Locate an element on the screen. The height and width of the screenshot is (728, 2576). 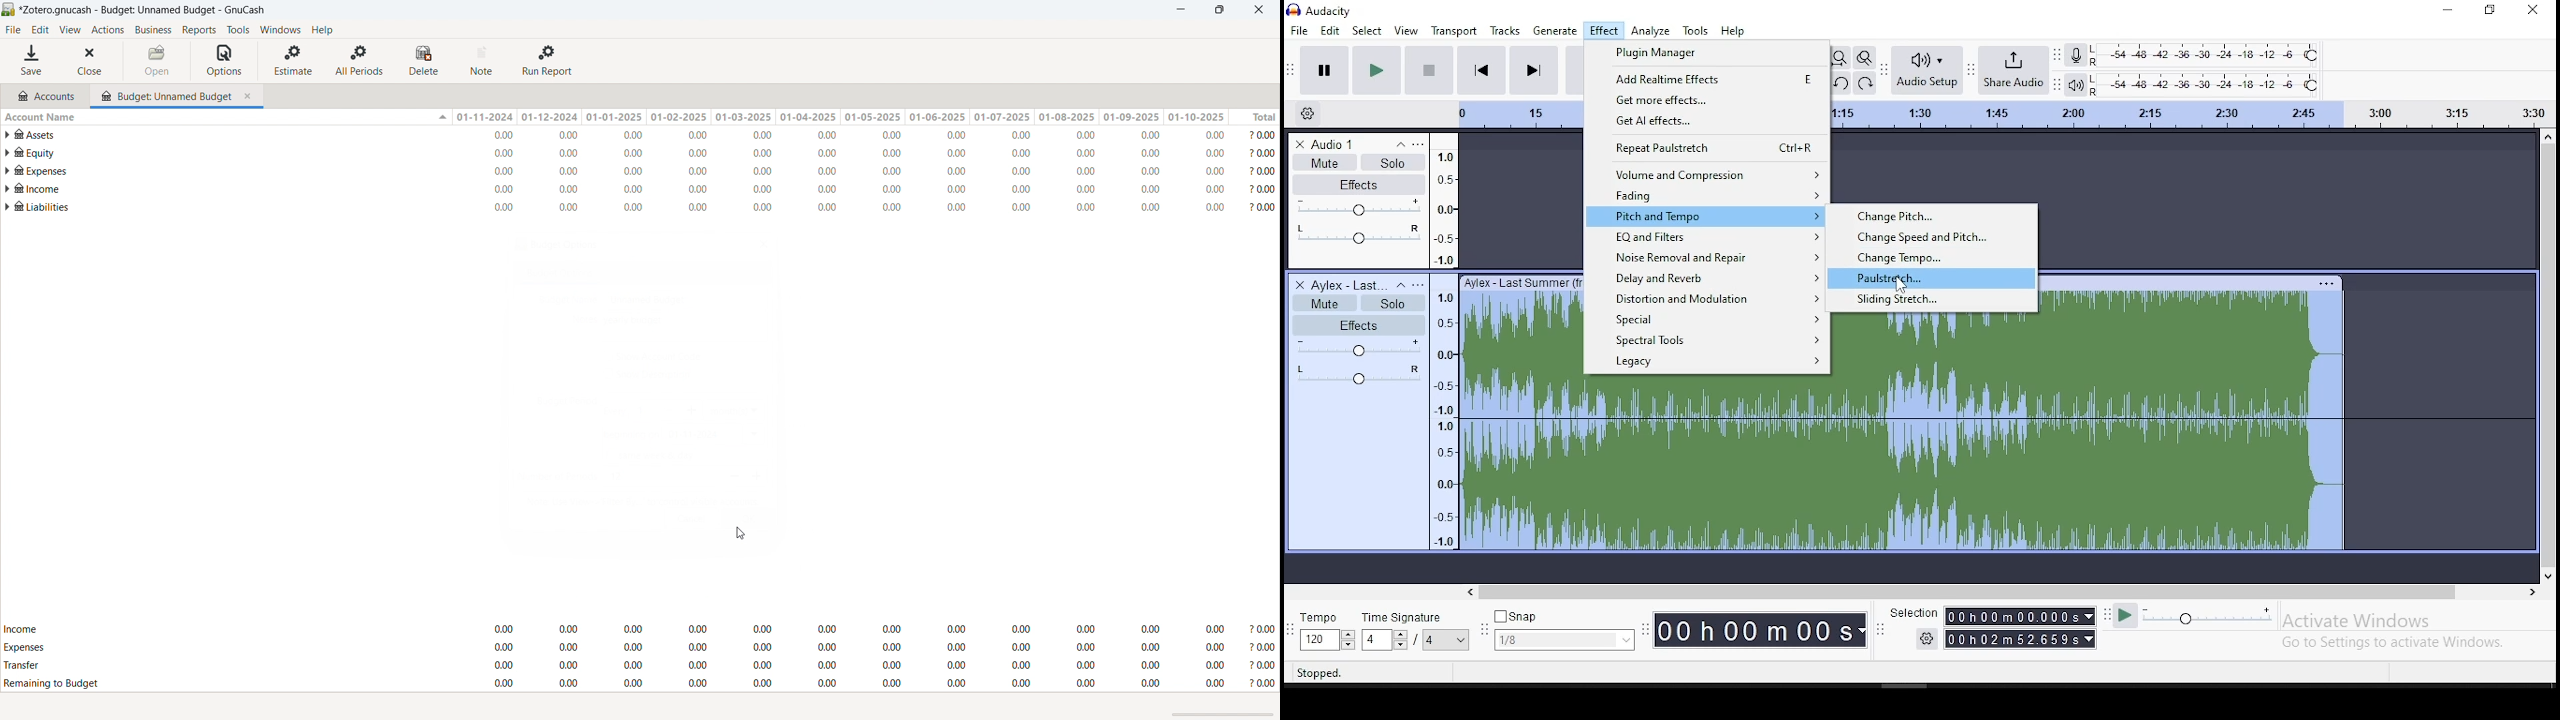
01-07-2025 is located at coordinates (1002, 117).